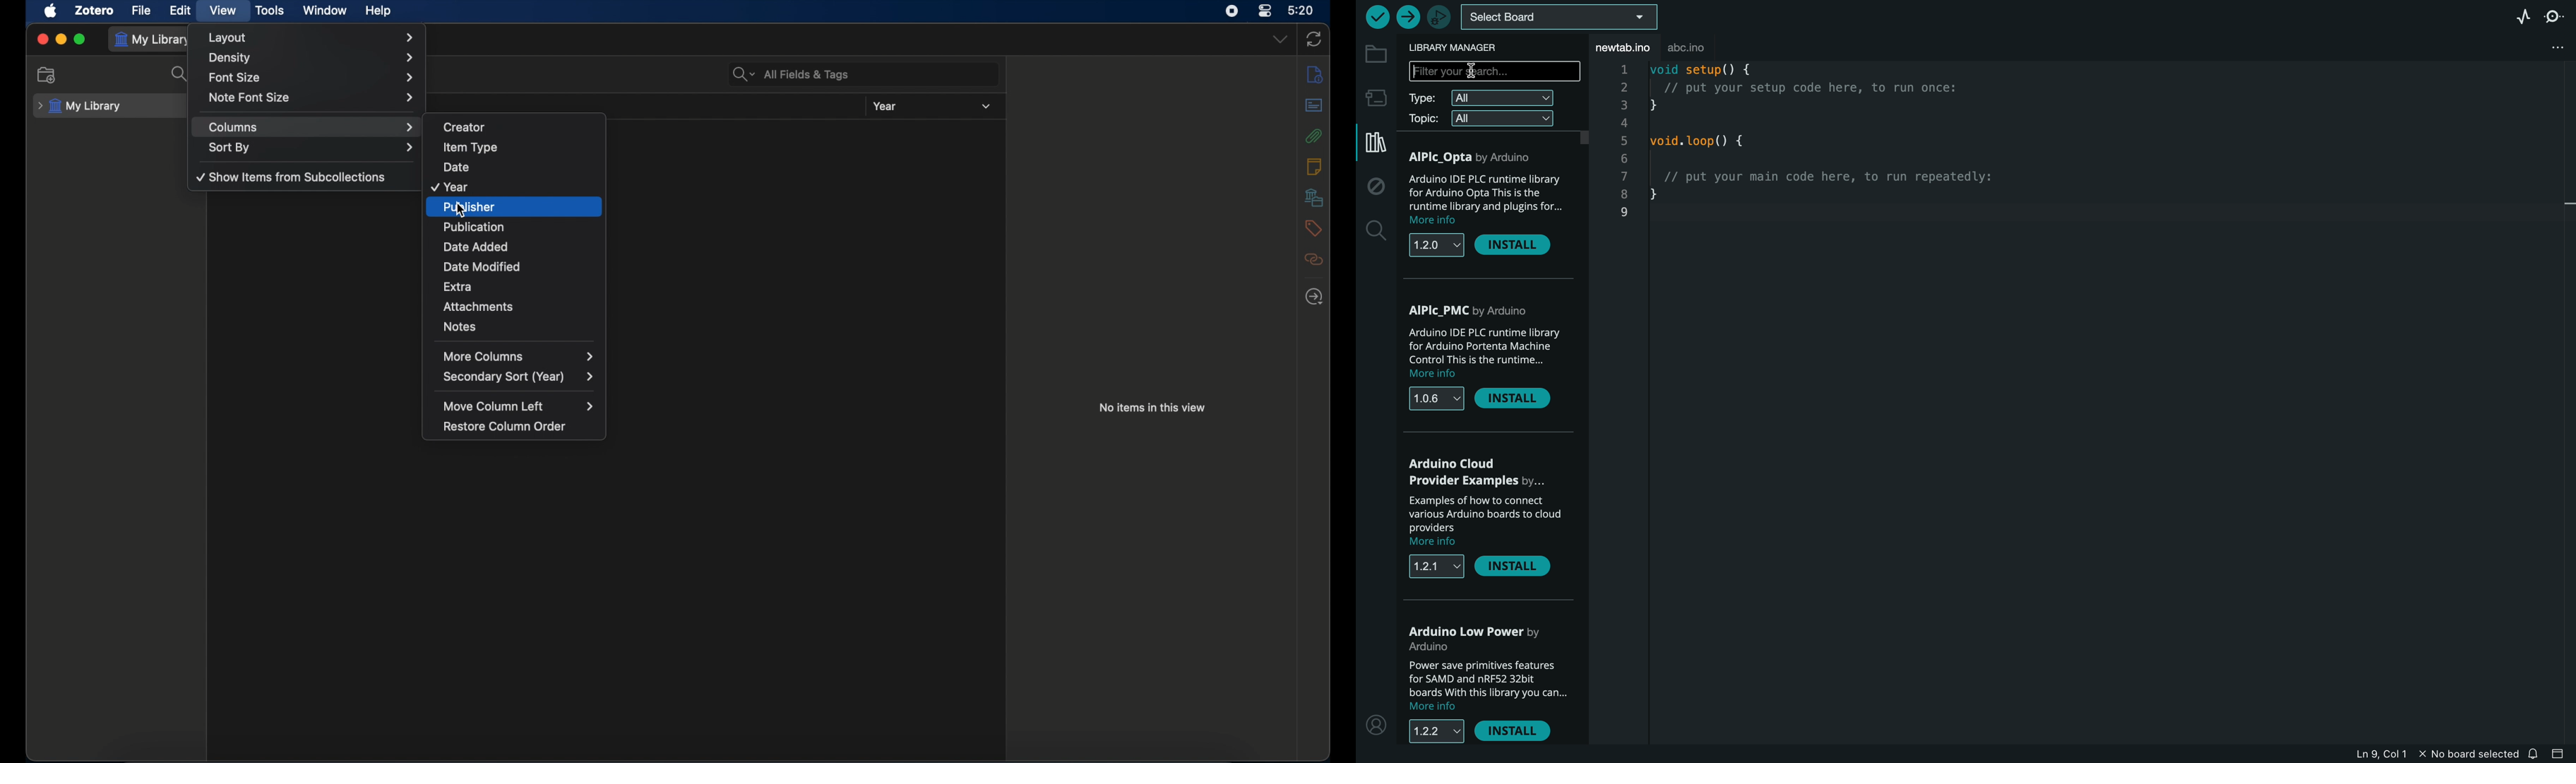  What do you see at coordinates (47, 74) in the screenshot?
I see `new collection` at bounding box center [47, 74].